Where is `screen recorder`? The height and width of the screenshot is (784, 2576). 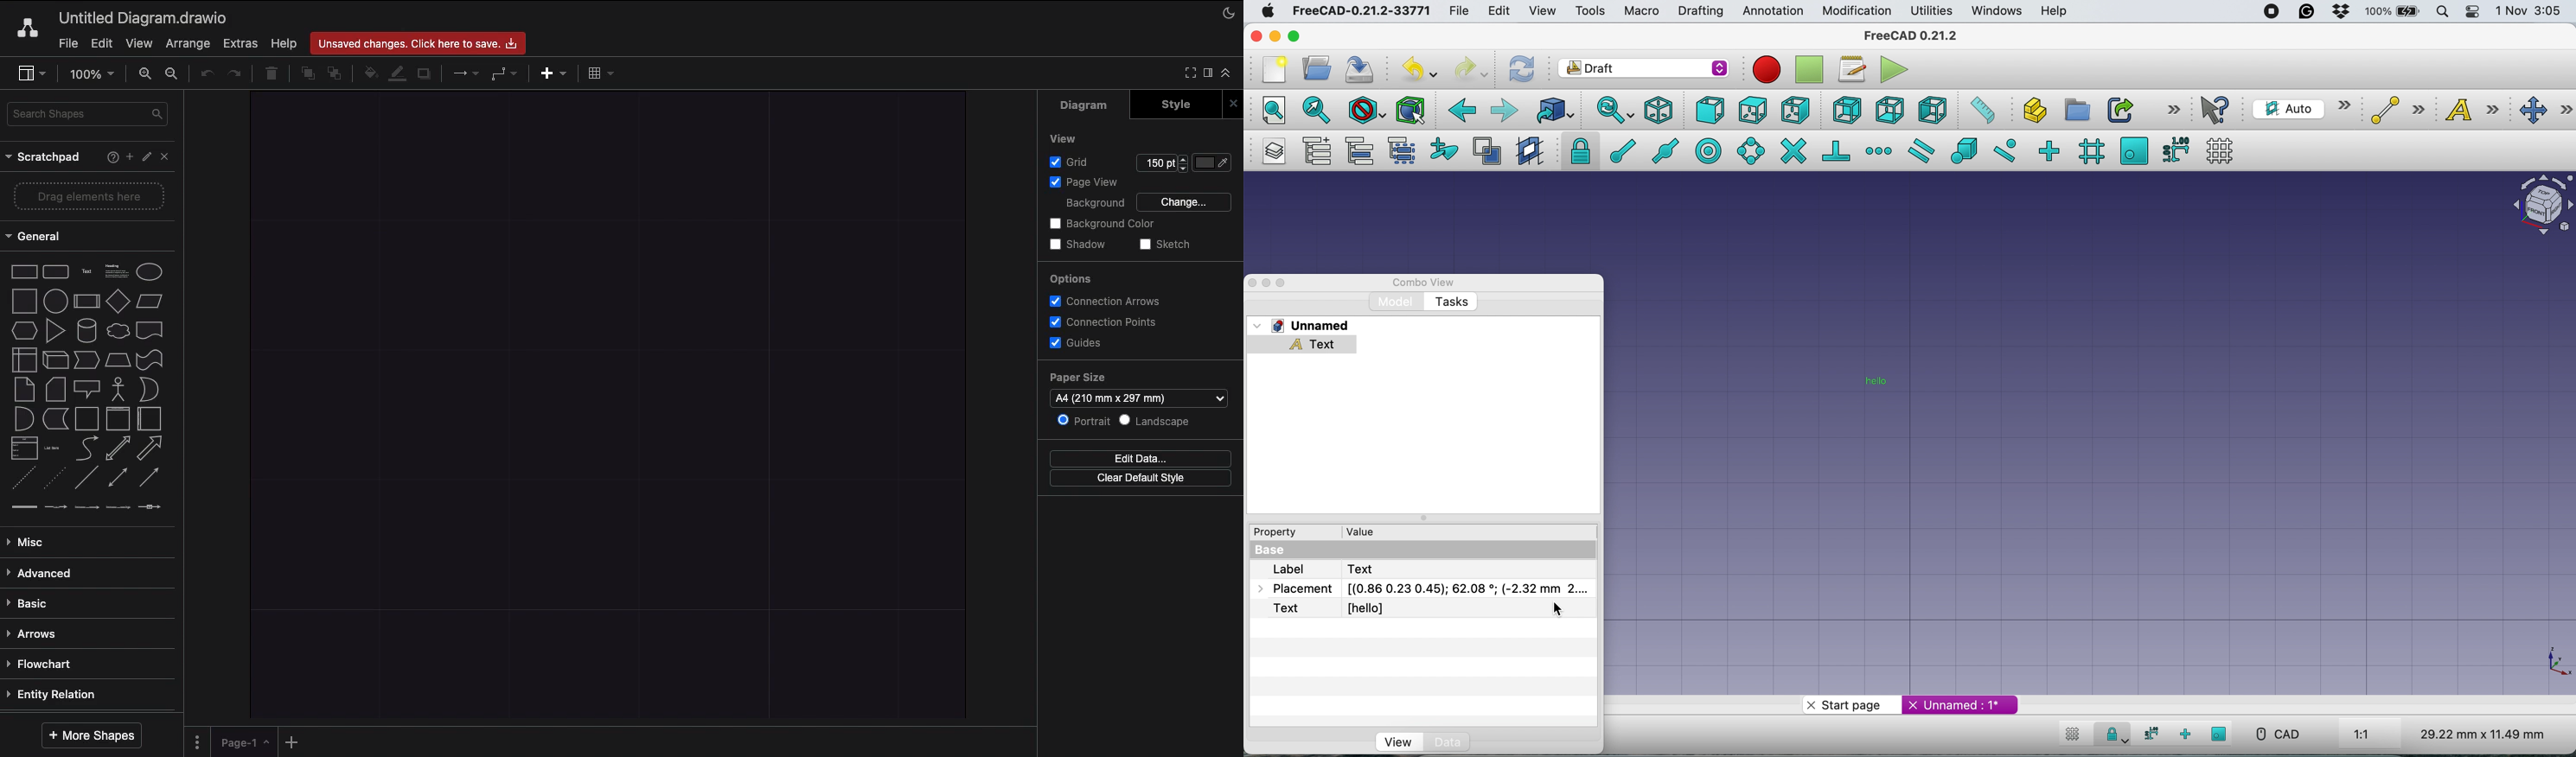
screen recorder is located at coordinates (2266, 12).